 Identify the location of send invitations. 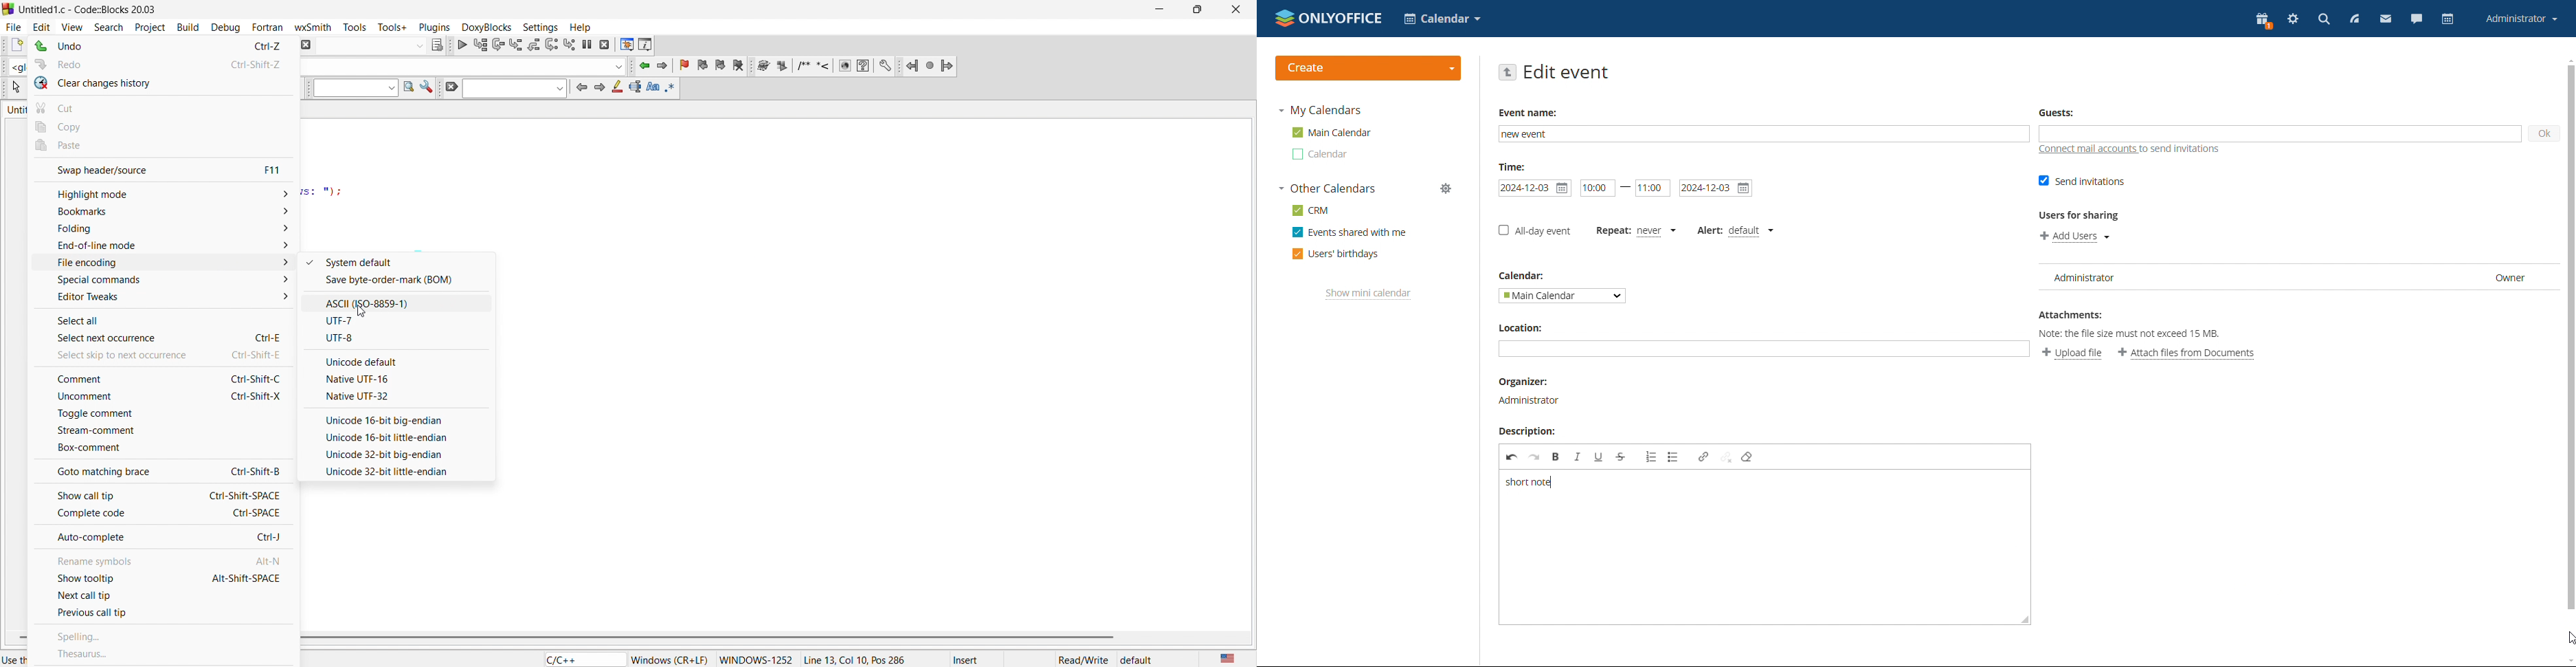
(2083, 182).